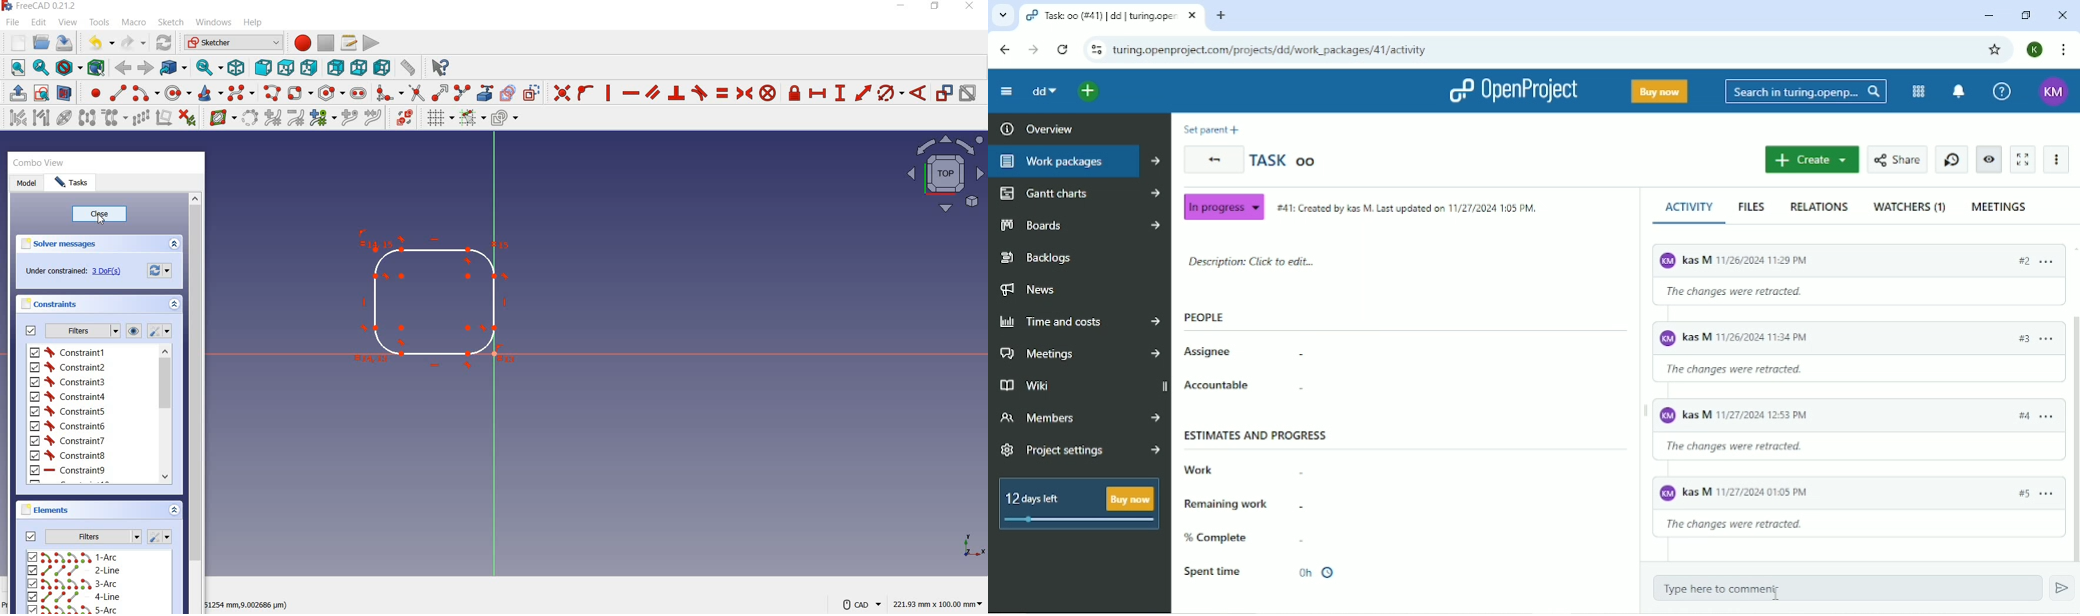  What do you see at coordinates (242, 92) in the screenshot?
I see `create B-spline` at bounding box center [242, 92].